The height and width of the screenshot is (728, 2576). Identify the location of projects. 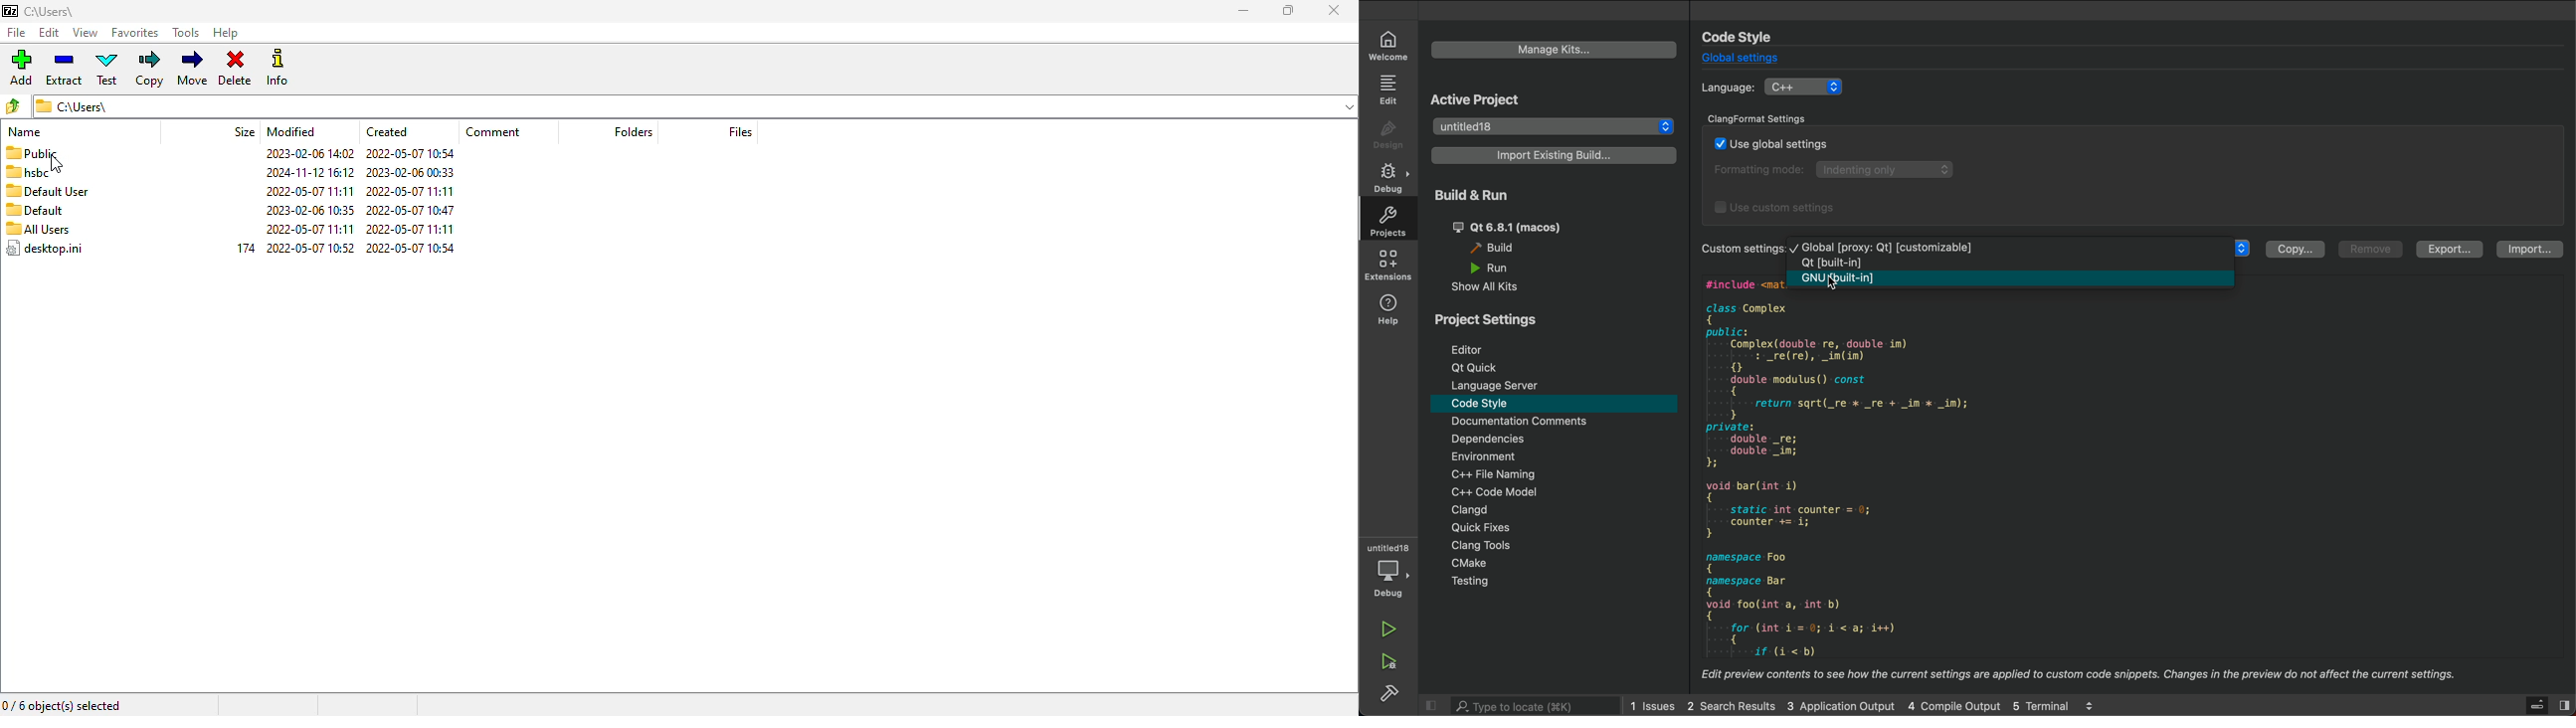
(1388, 222).